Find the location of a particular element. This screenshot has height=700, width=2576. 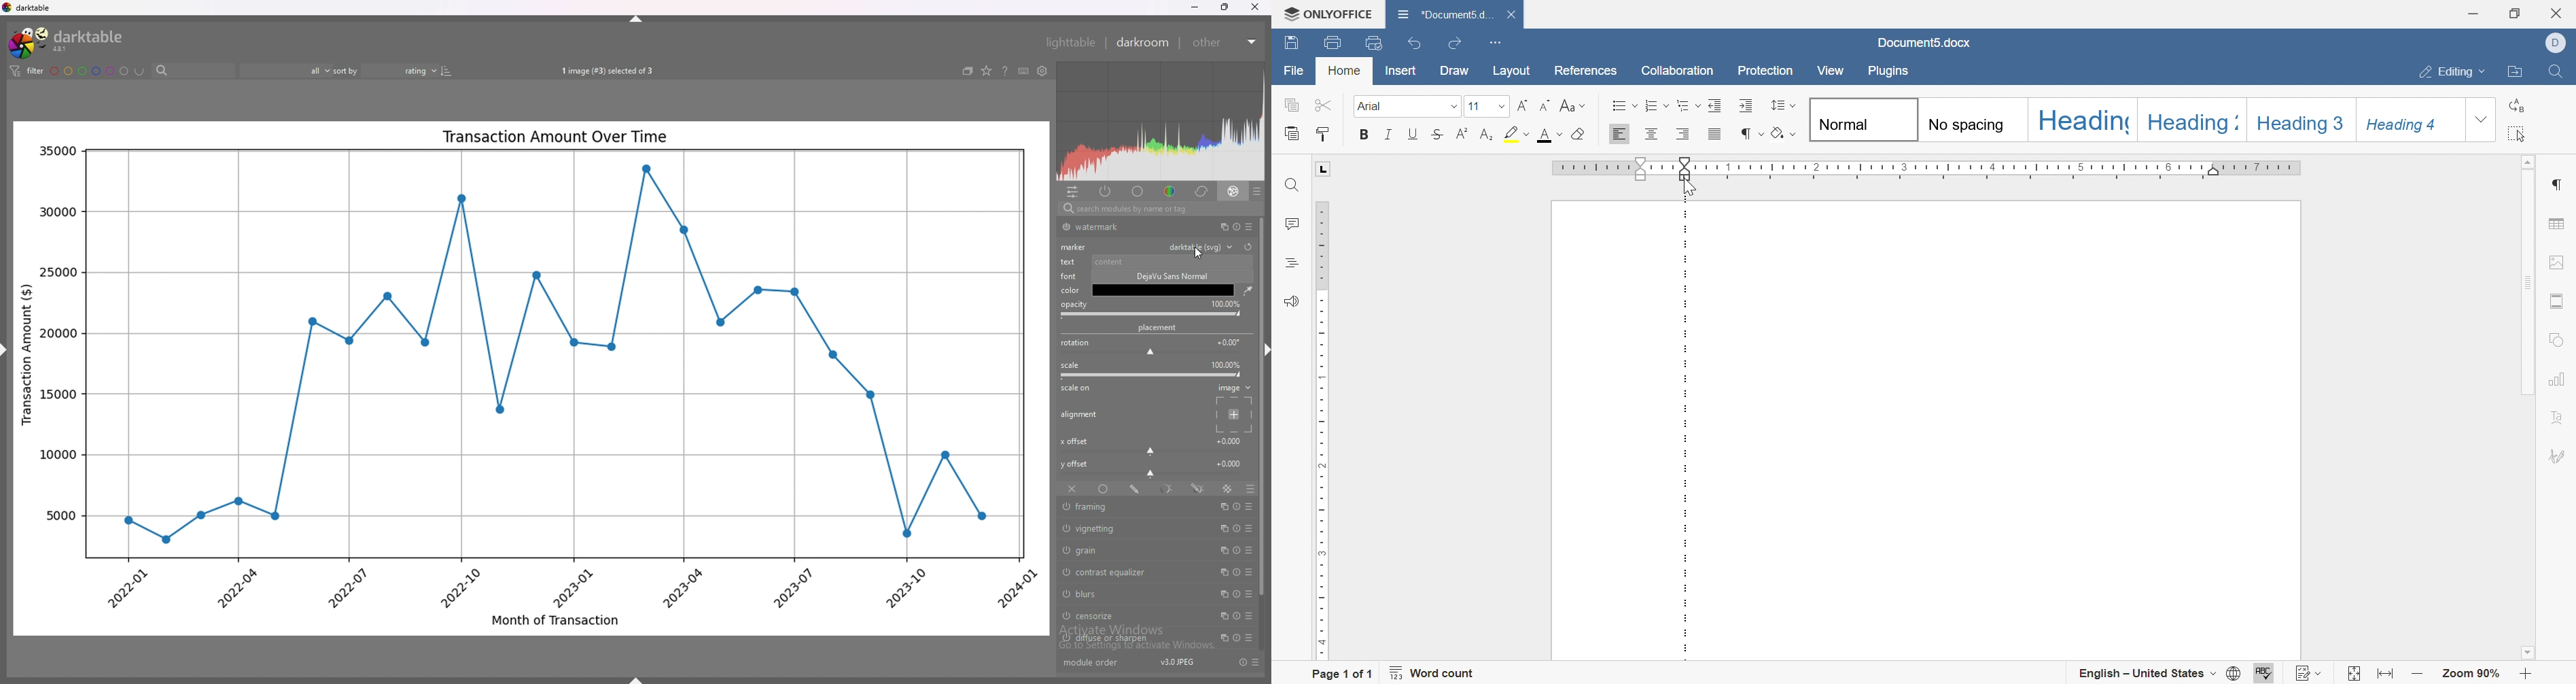

font is located at coordinates (1170, 276).